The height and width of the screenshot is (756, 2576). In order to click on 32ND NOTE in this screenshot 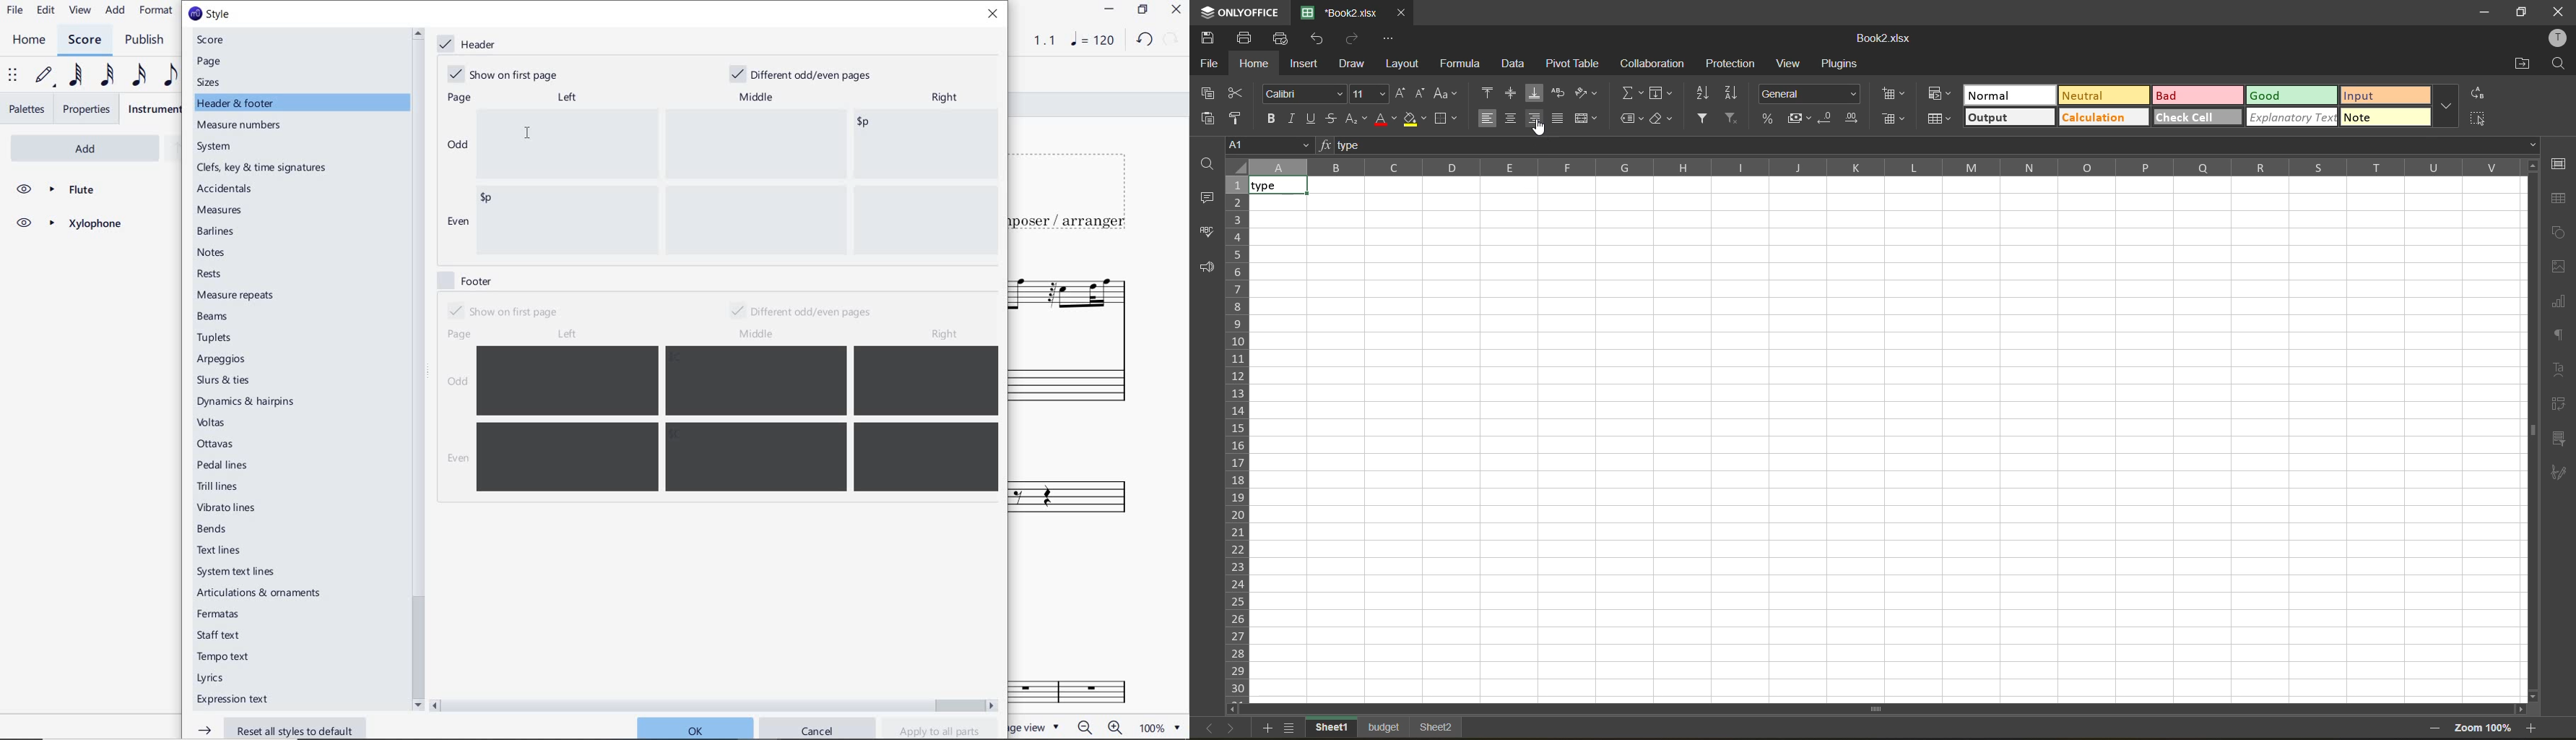, I will do `click(106, 74)`.